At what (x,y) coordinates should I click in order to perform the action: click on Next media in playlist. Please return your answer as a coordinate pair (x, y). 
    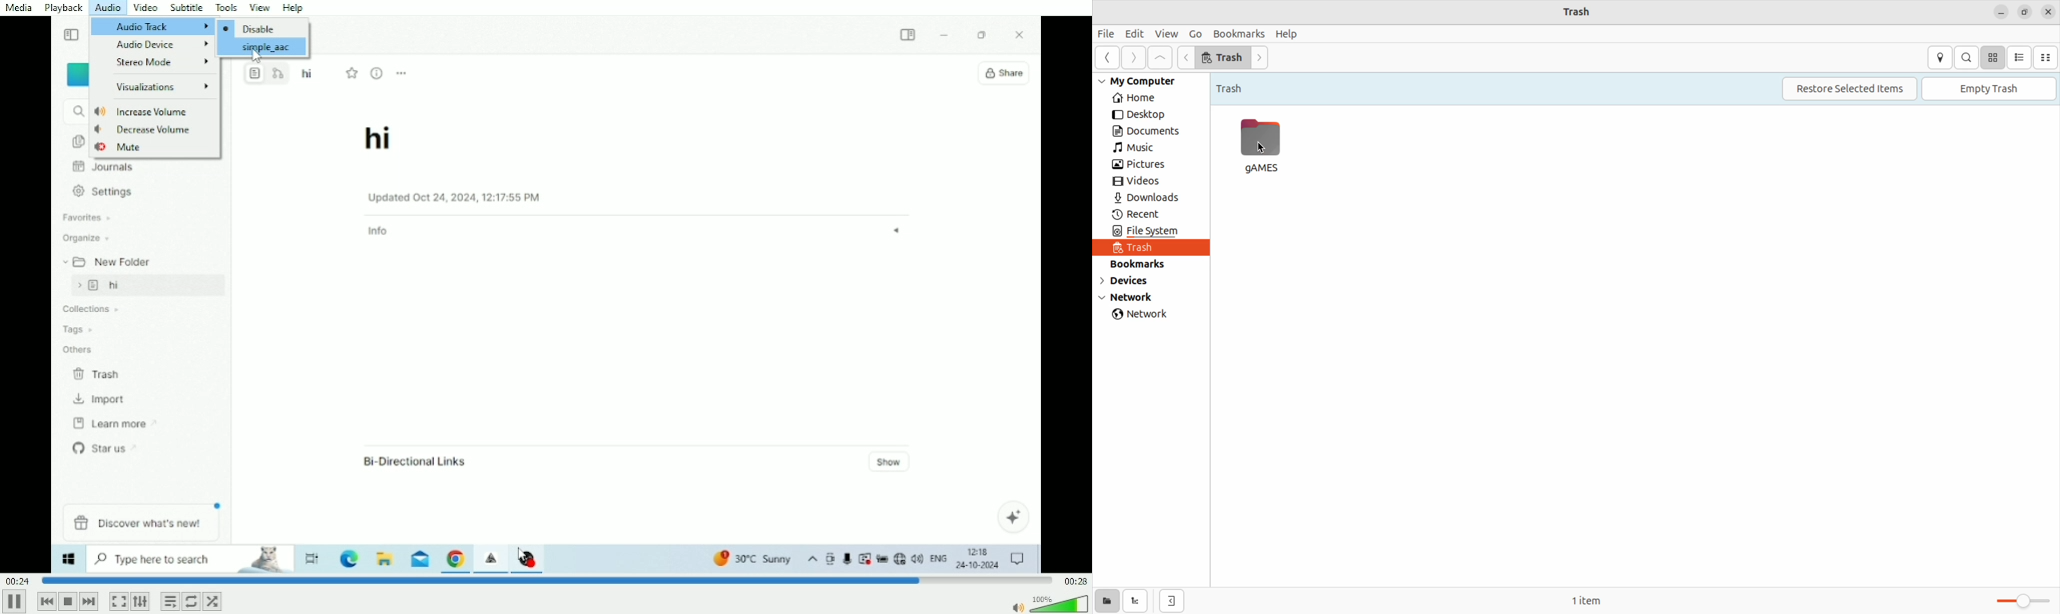
    Looking at the image, I should click on (89, 602).